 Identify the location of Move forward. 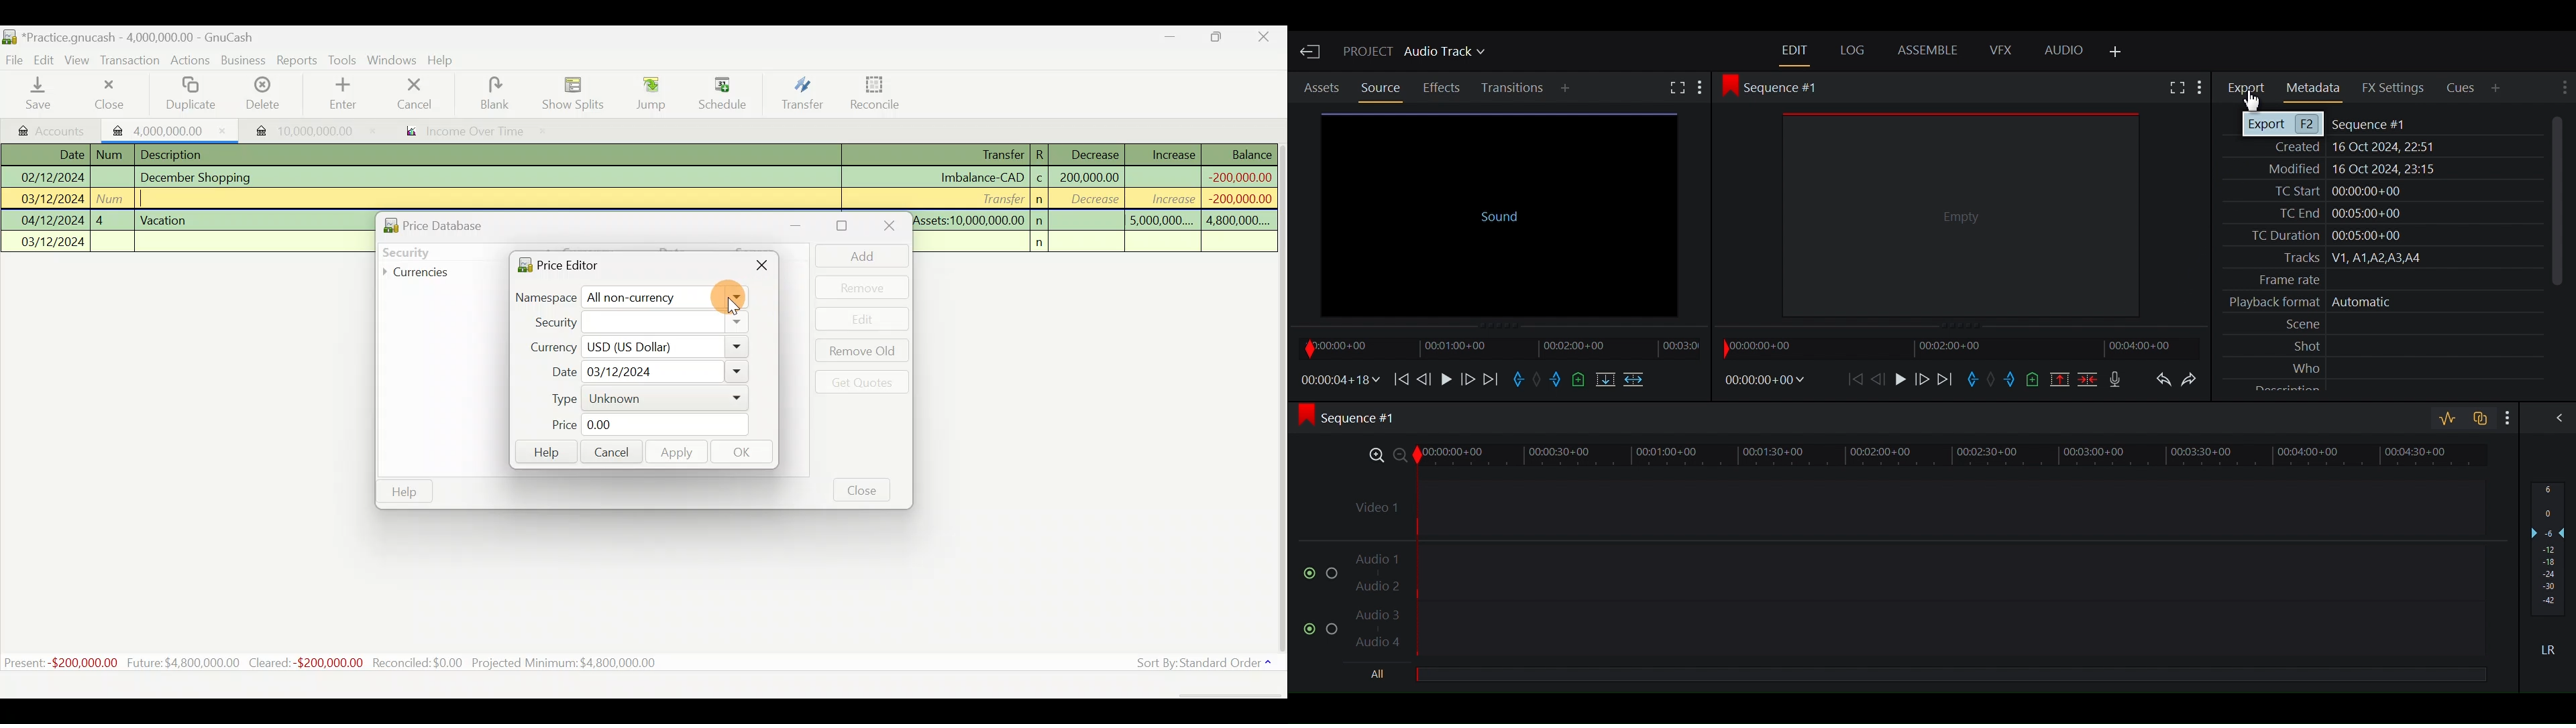
(1947, 379).